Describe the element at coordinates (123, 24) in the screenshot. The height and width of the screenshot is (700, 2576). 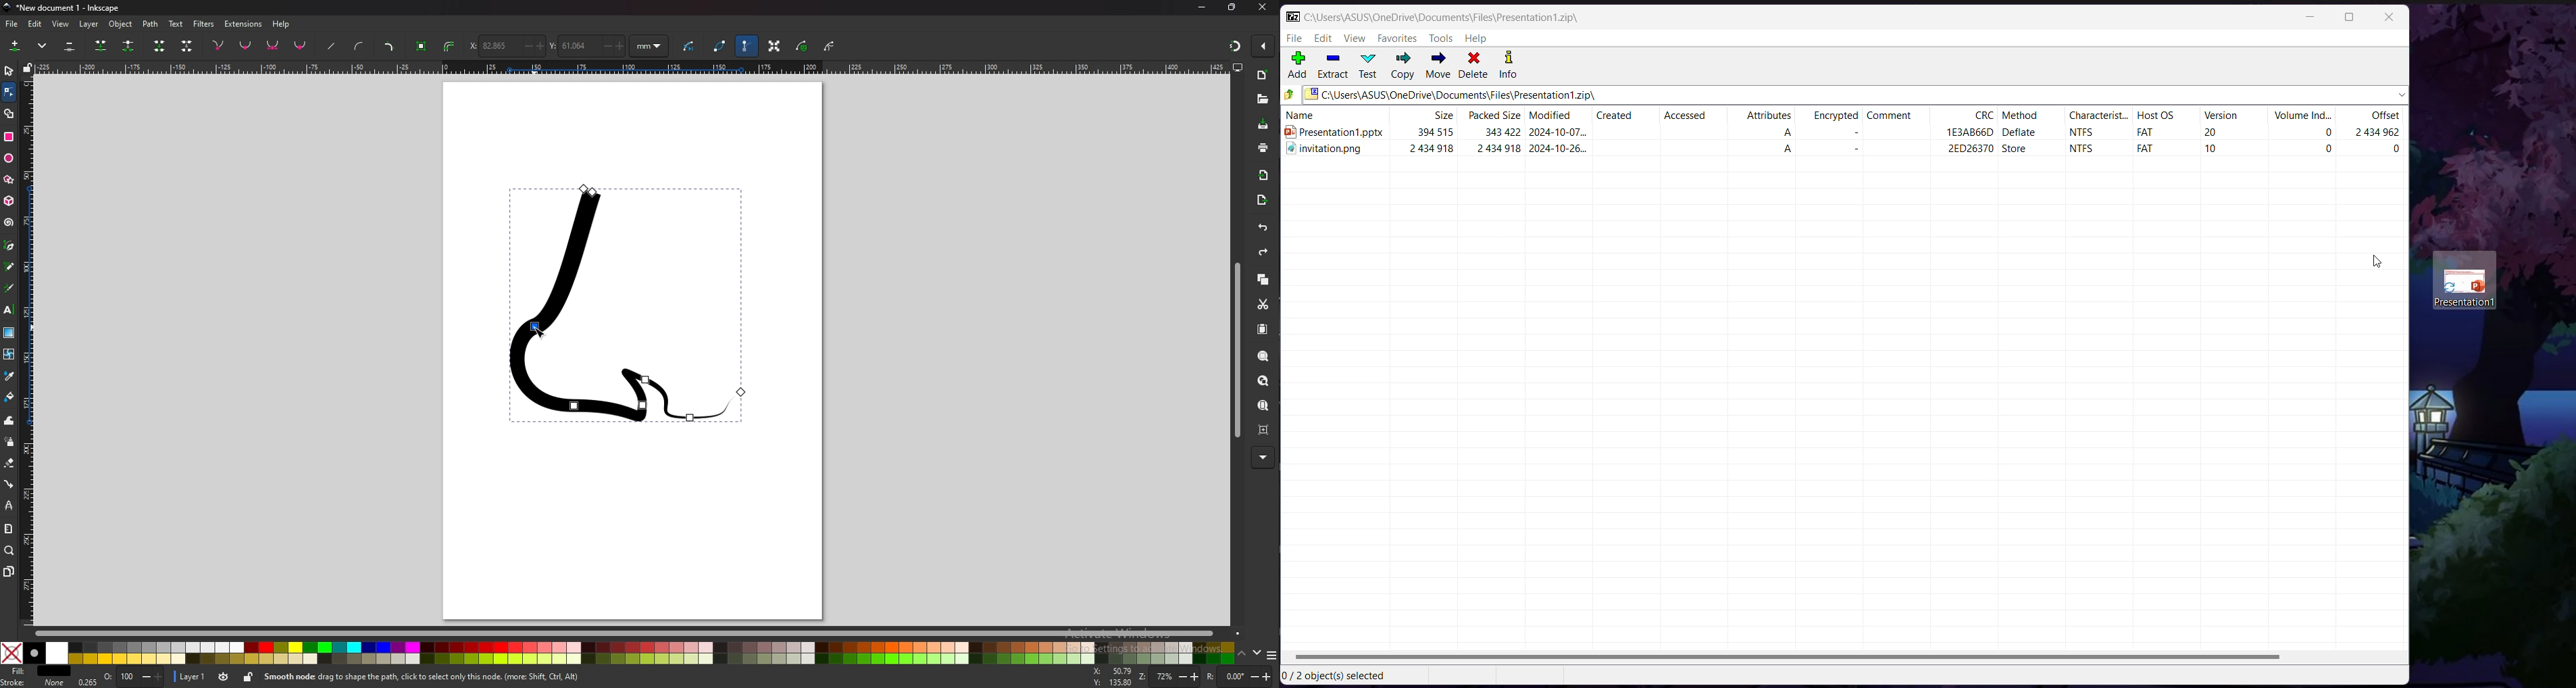
I see `object` at that location.